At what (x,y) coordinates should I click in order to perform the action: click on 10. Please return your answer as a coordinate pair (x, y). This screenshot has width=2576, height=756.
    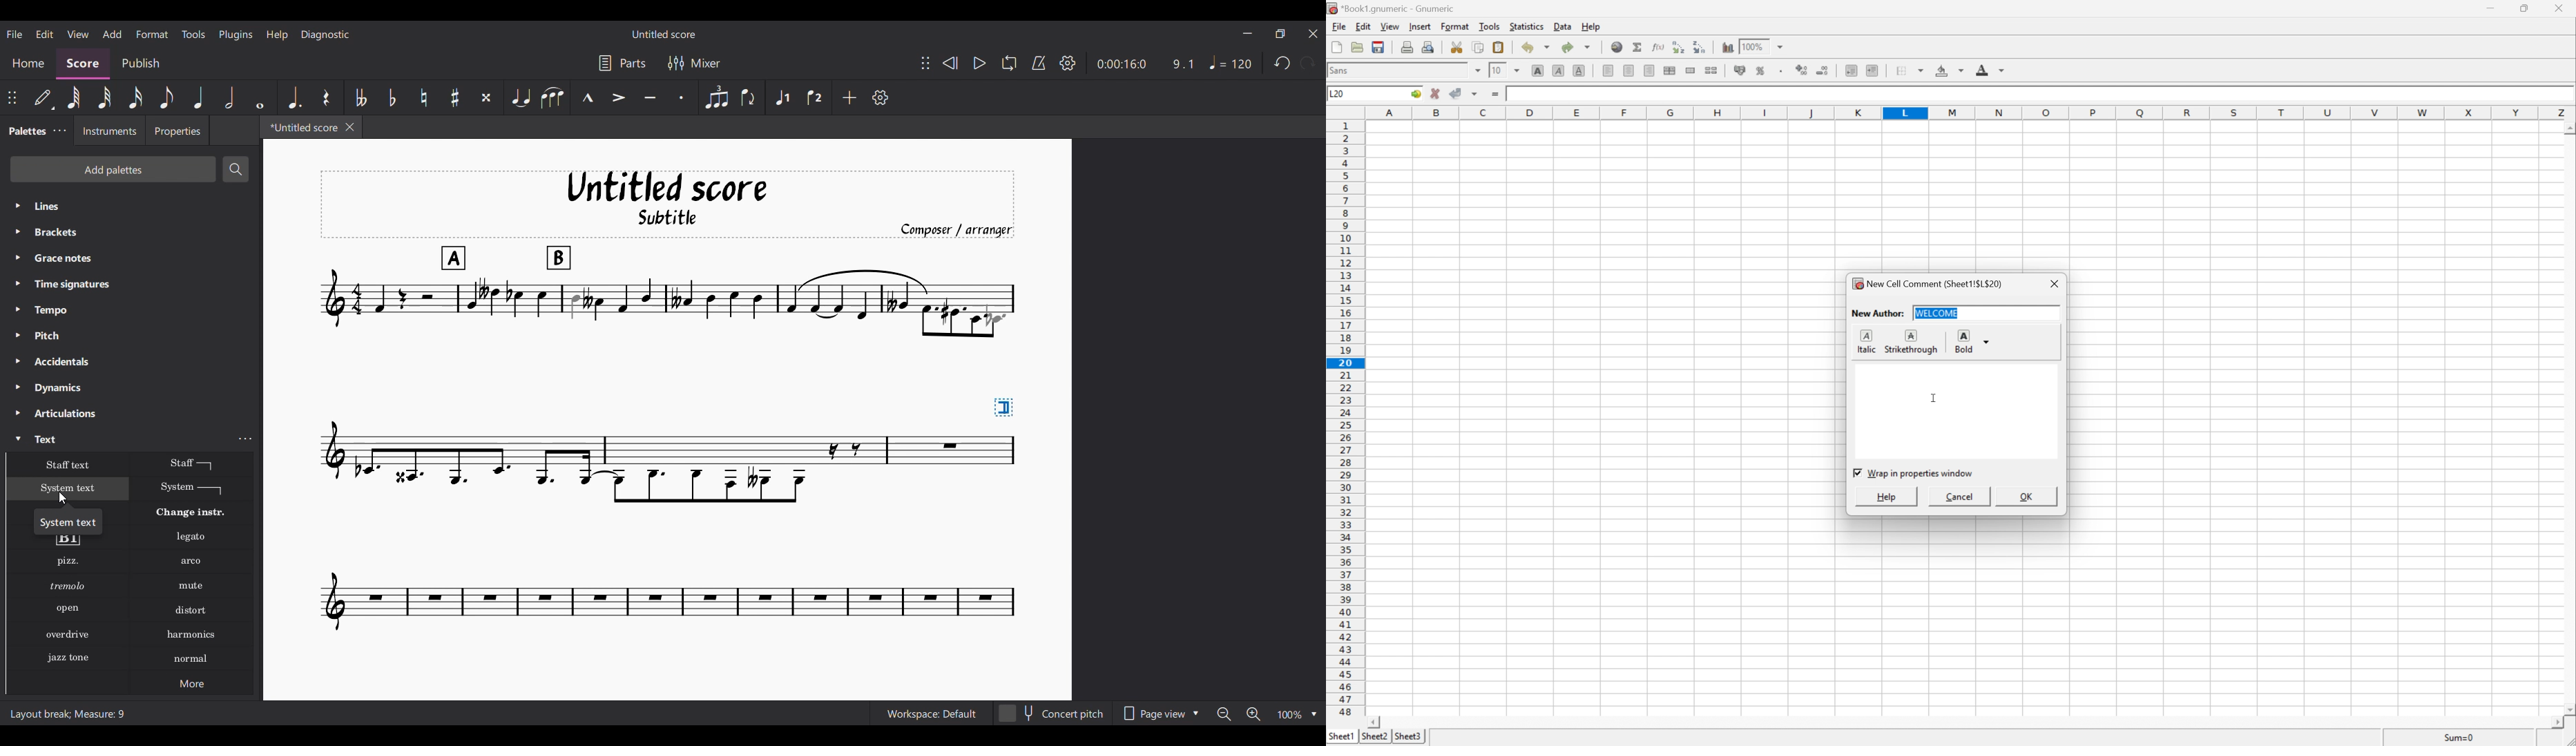
    Looking at the image, I should click on (1498, 71).